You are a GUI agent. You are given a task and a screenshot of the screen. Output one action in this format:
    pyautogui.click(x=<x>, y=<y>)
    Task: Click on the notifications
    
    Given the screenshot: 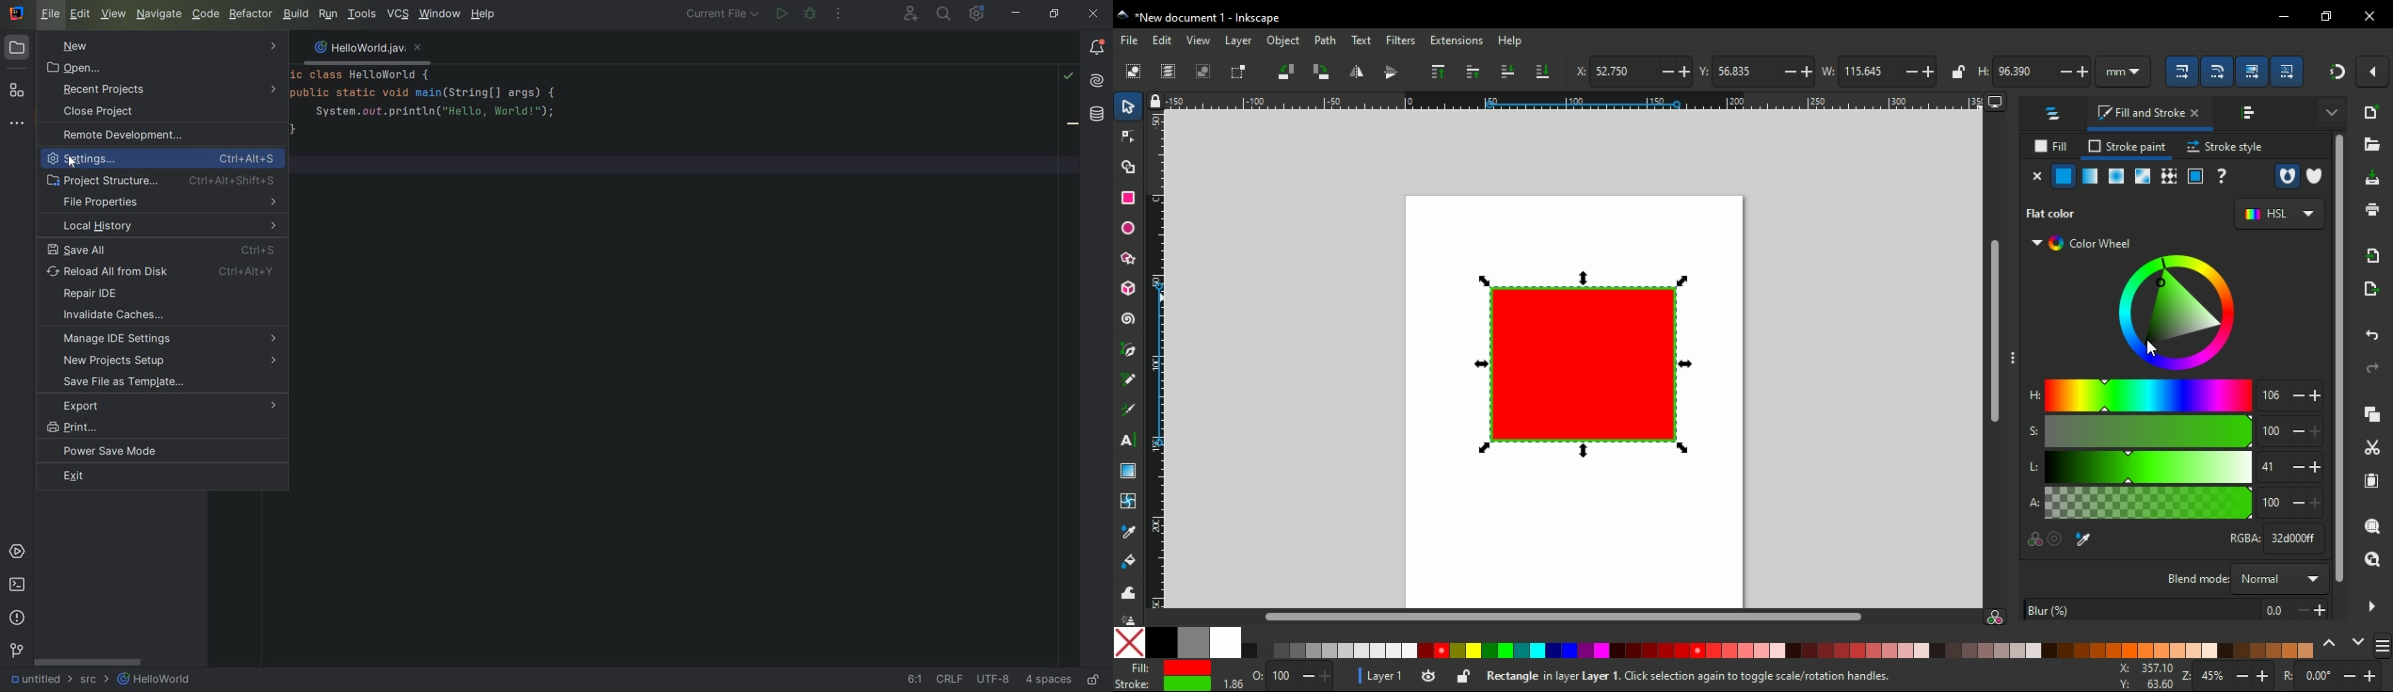 What is the action you would take?
    pyautogui.click(x=1097, y=50)
    